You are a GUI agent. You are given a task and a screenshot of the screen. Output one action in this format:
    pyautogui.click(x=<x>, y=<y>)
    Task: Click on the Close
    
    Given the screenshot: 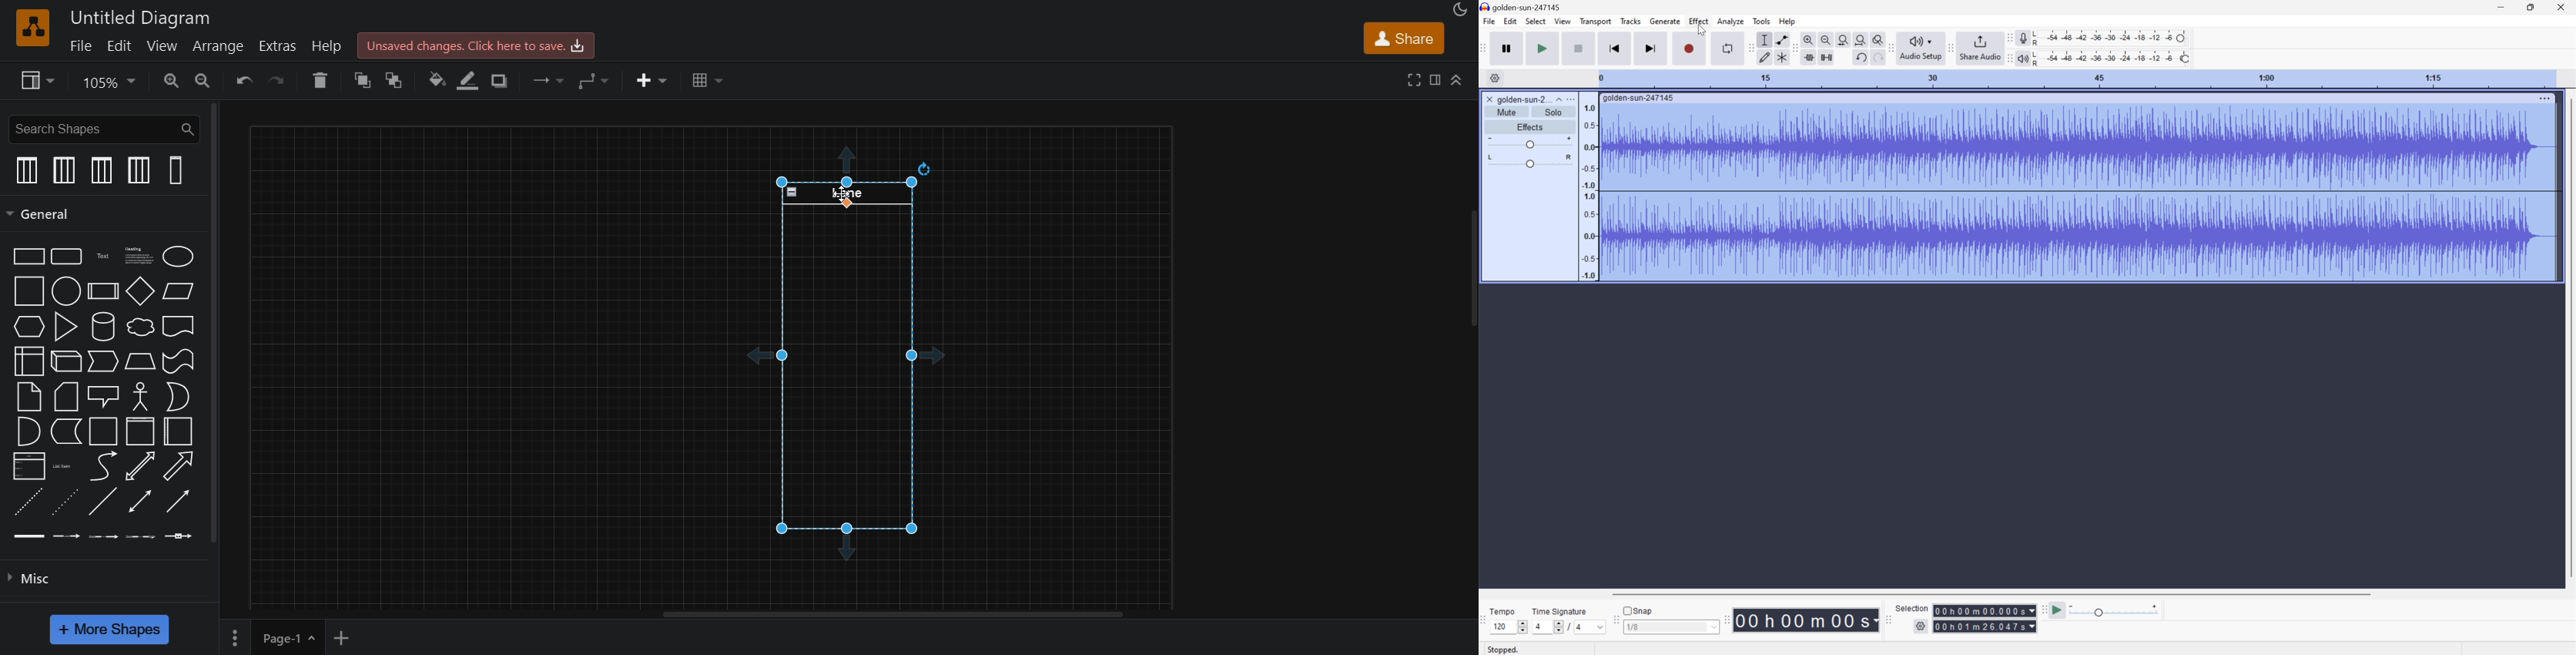 What is the action you would take?
    pyautogui.click(x=2564, y=6)
    